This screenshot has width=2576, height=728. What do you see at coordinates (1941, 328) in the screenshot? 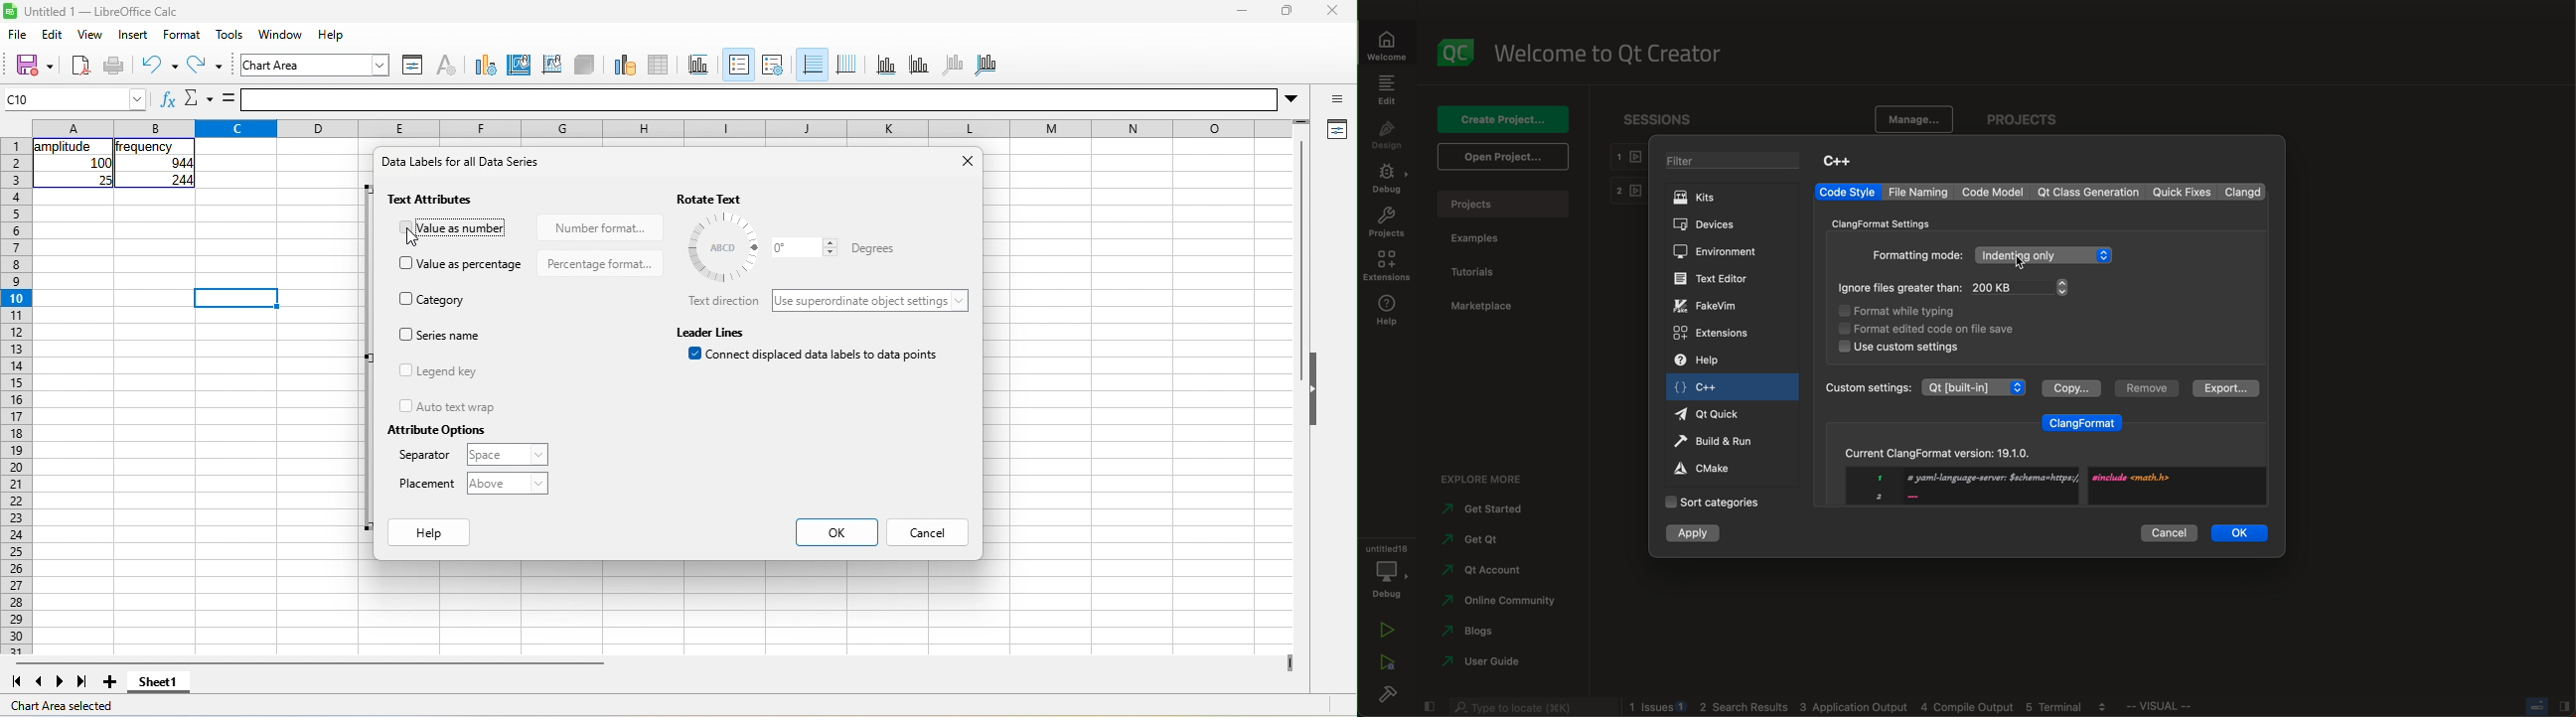
I see `format edited` at bounding box center [1941, 328].